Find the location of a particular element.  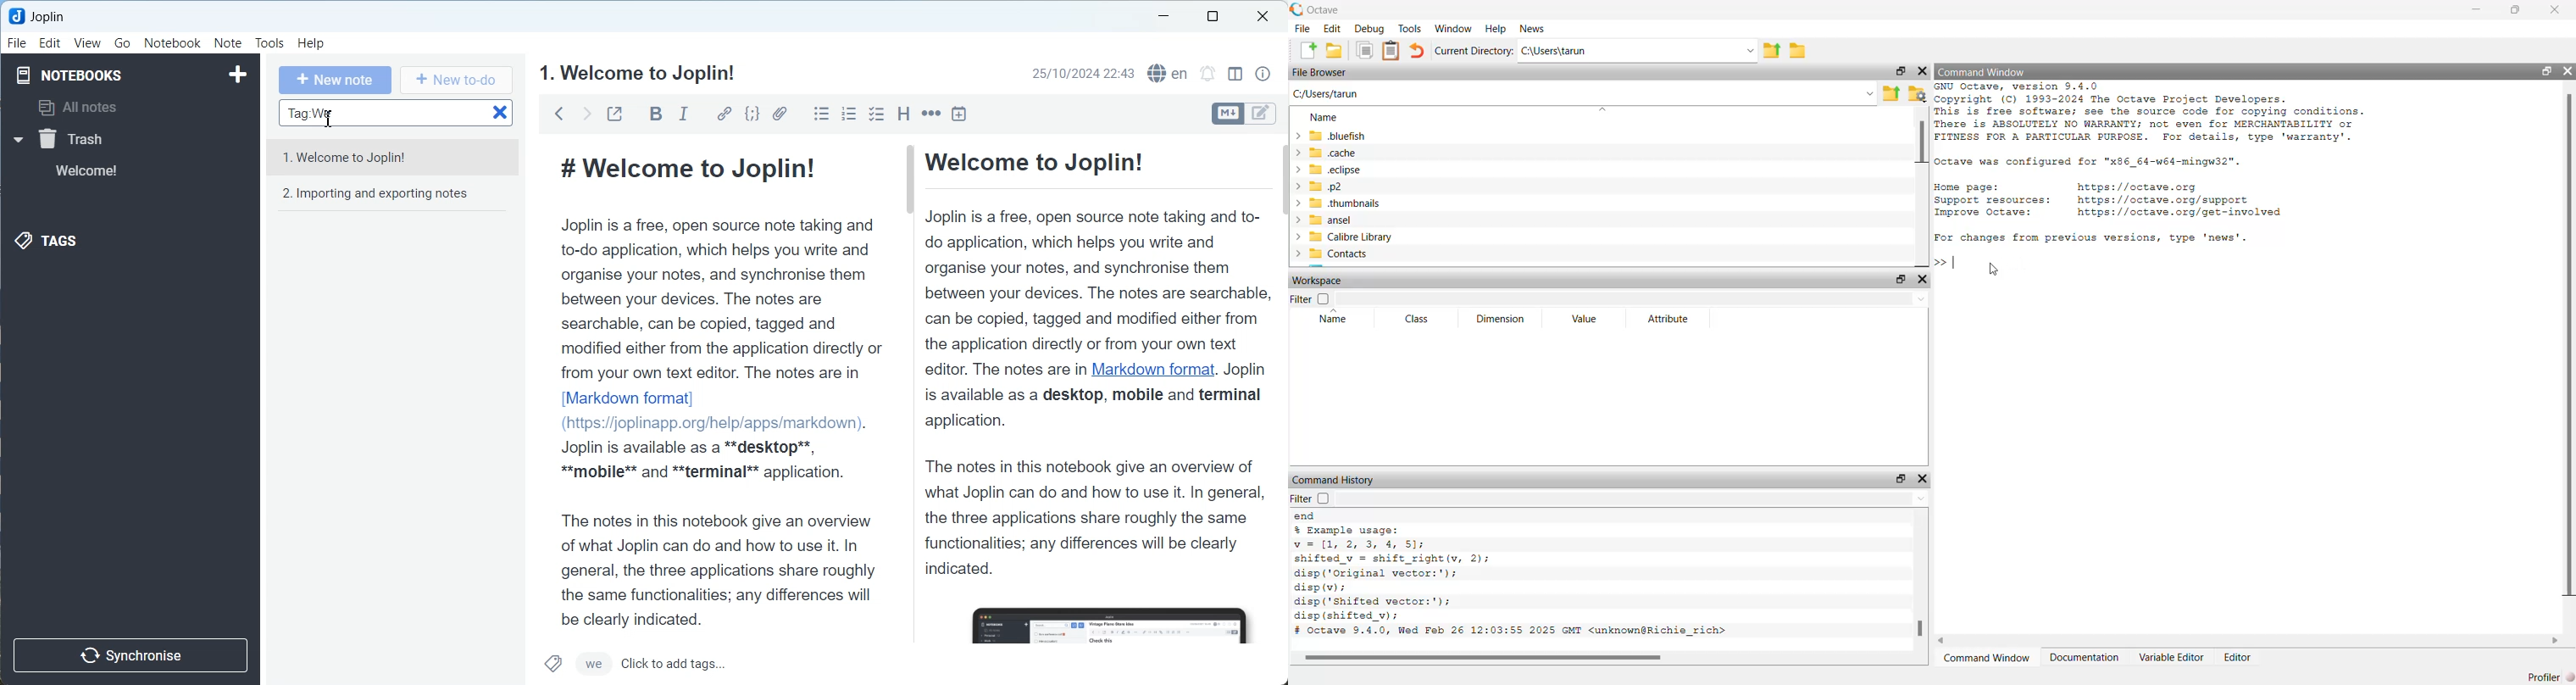

Numbered list is located at coordinates (849, 114).